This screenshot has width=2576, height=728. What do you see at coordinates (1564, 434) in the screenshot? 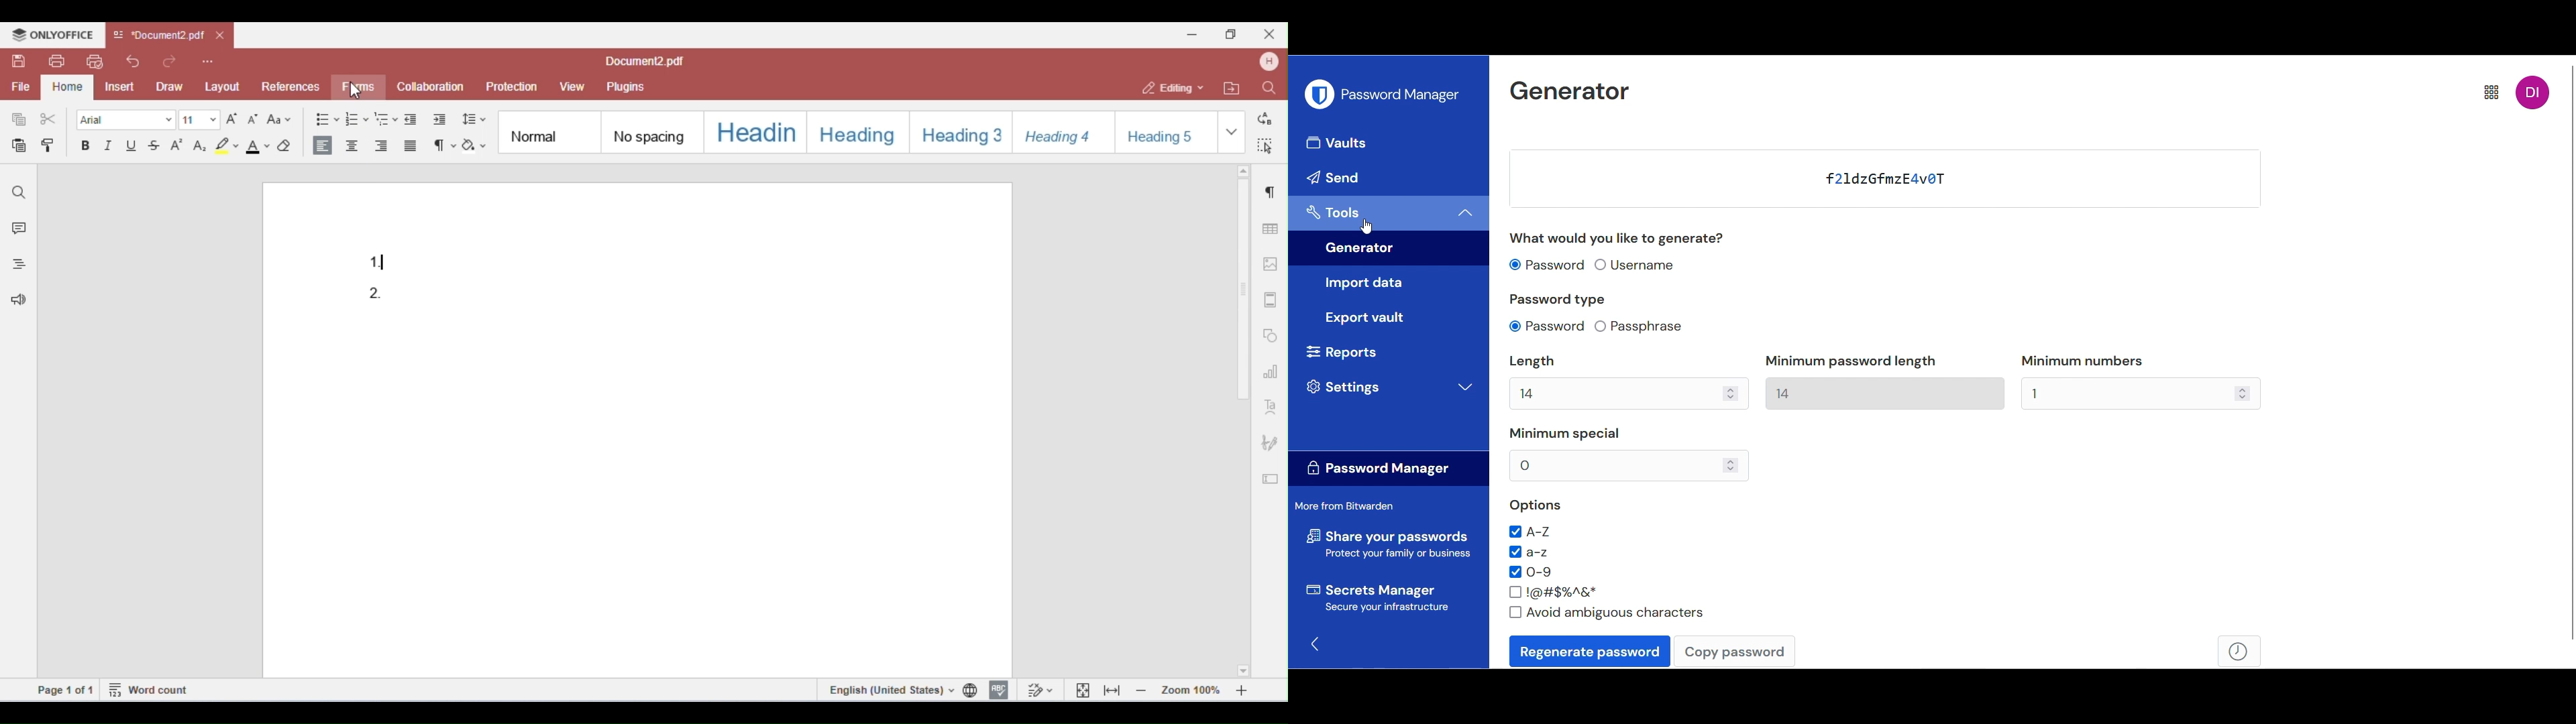
I see `Minimum(Min.) special characters` at bounding box center [1564, 434].